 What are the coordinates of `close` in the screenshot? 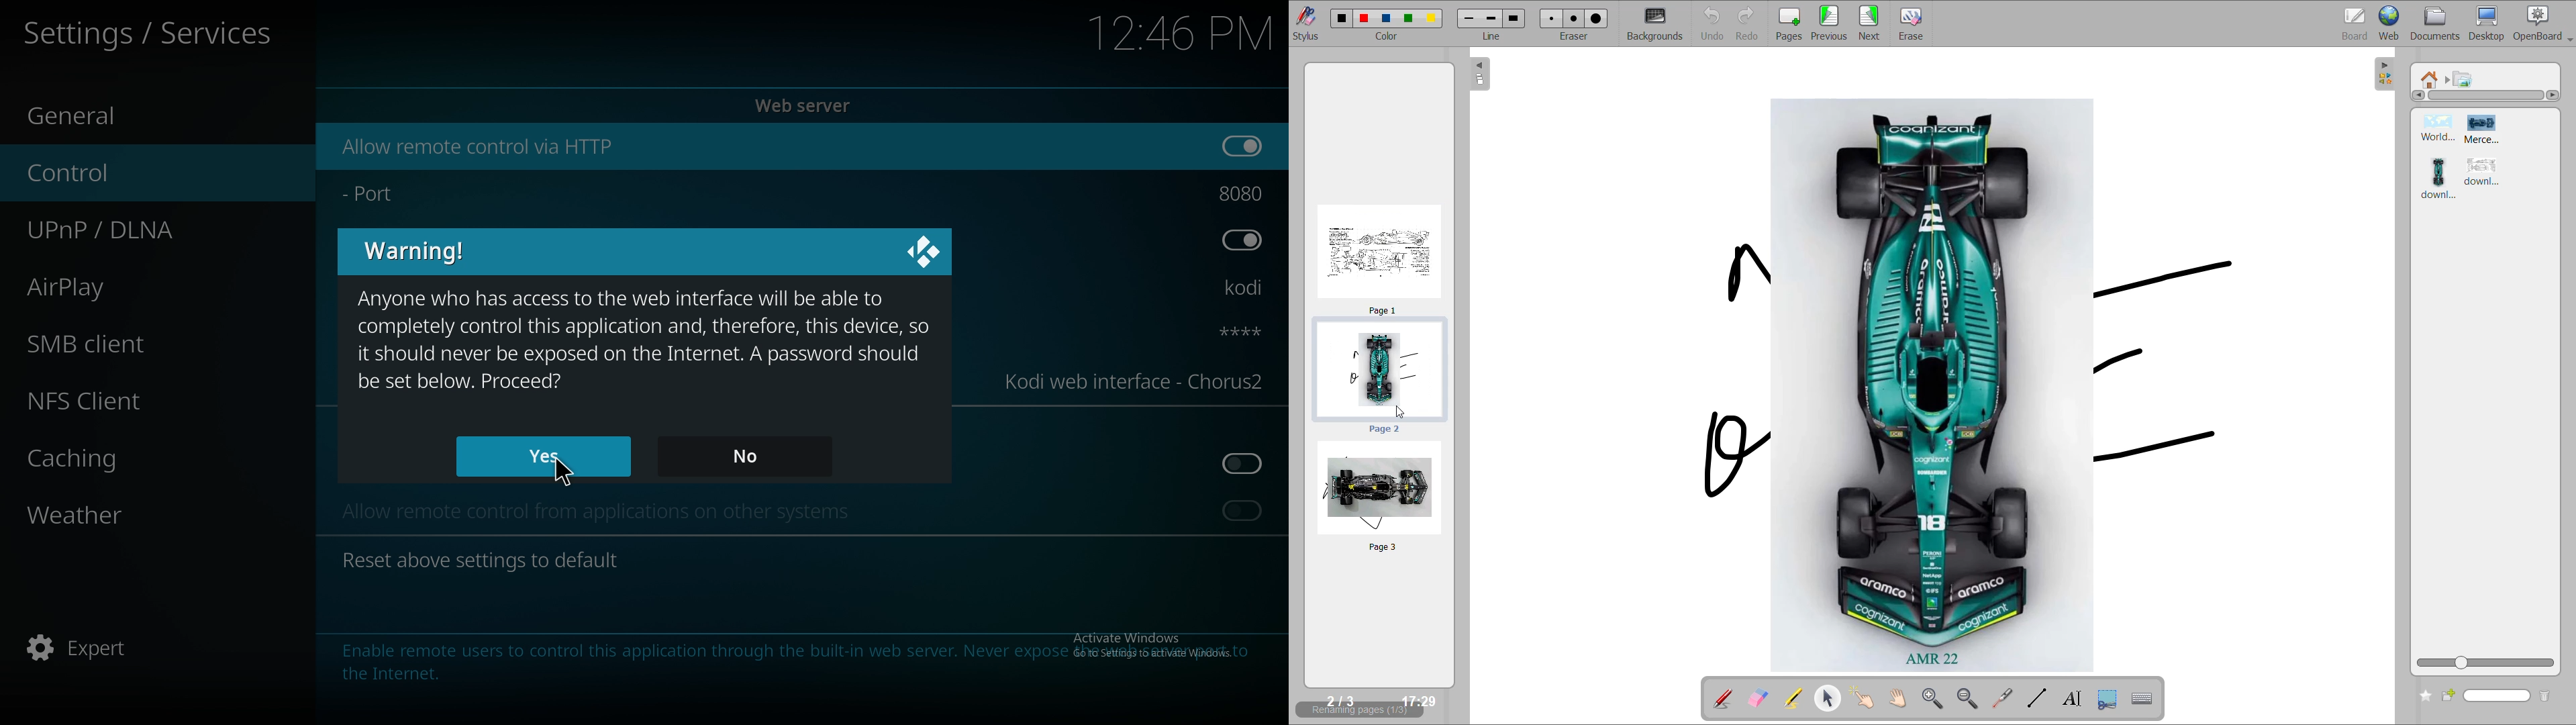 It's located at (924, 252).